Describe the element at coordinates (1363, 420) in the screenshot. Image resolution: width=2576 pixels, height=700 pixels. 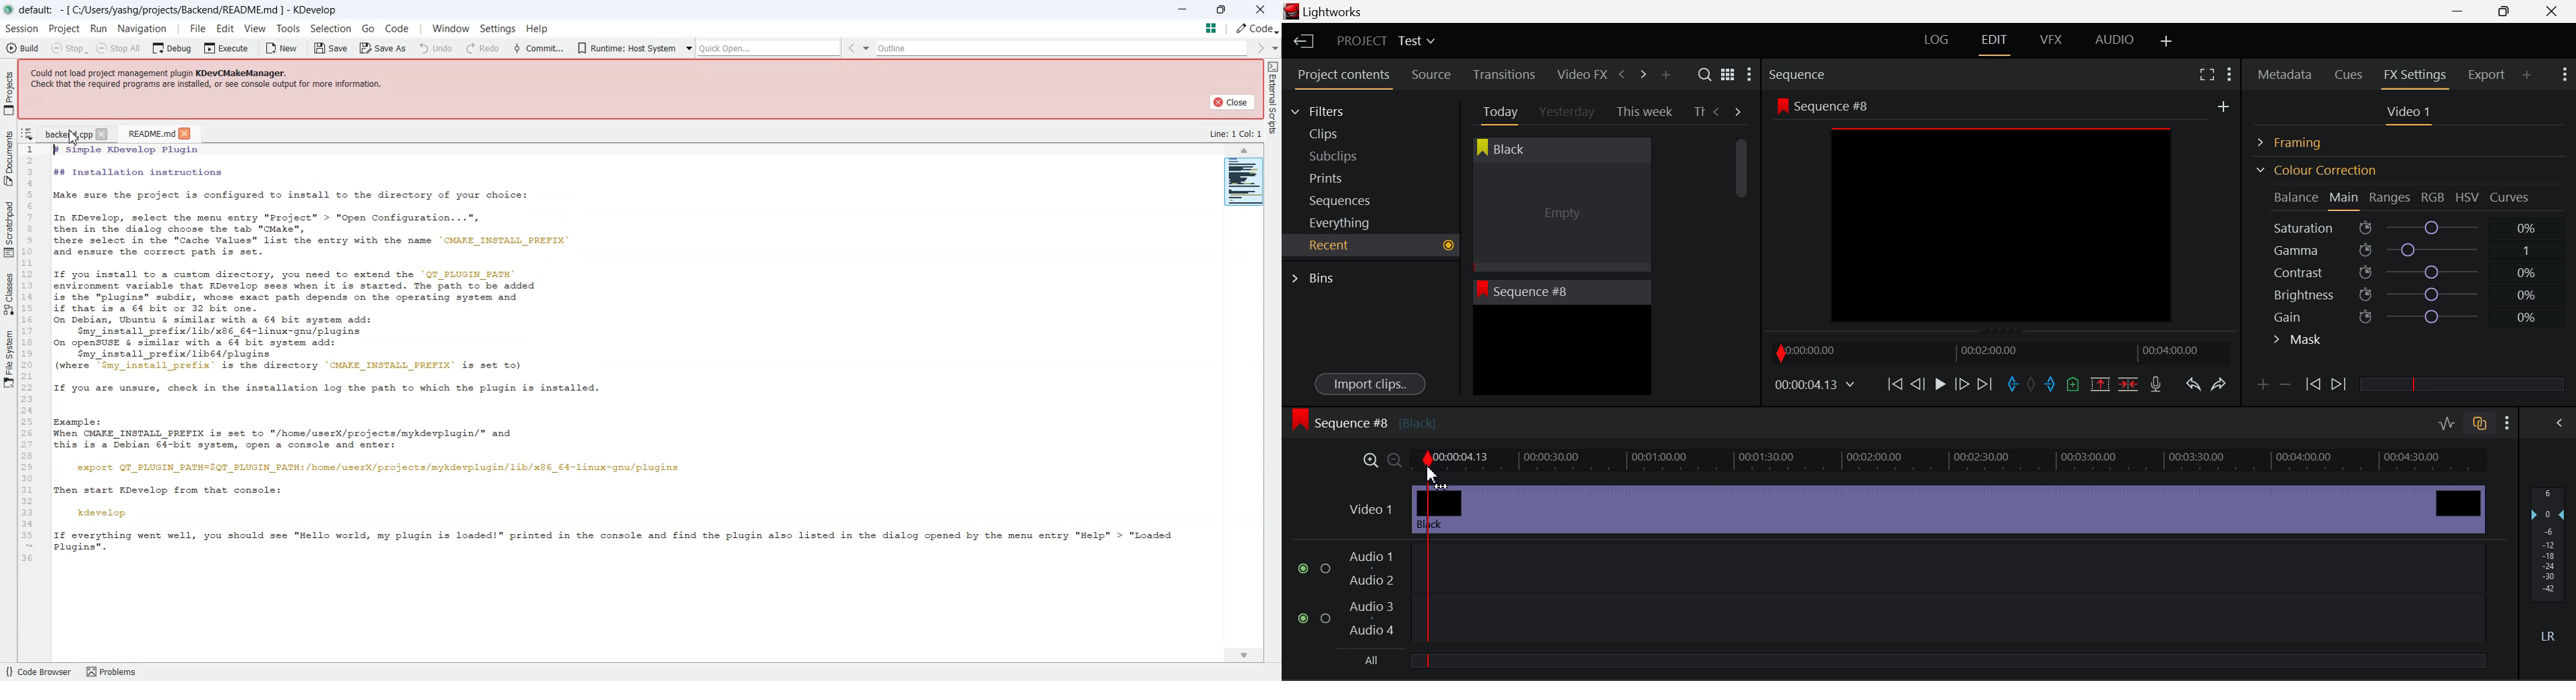
I see `Sequence #8` at that location.